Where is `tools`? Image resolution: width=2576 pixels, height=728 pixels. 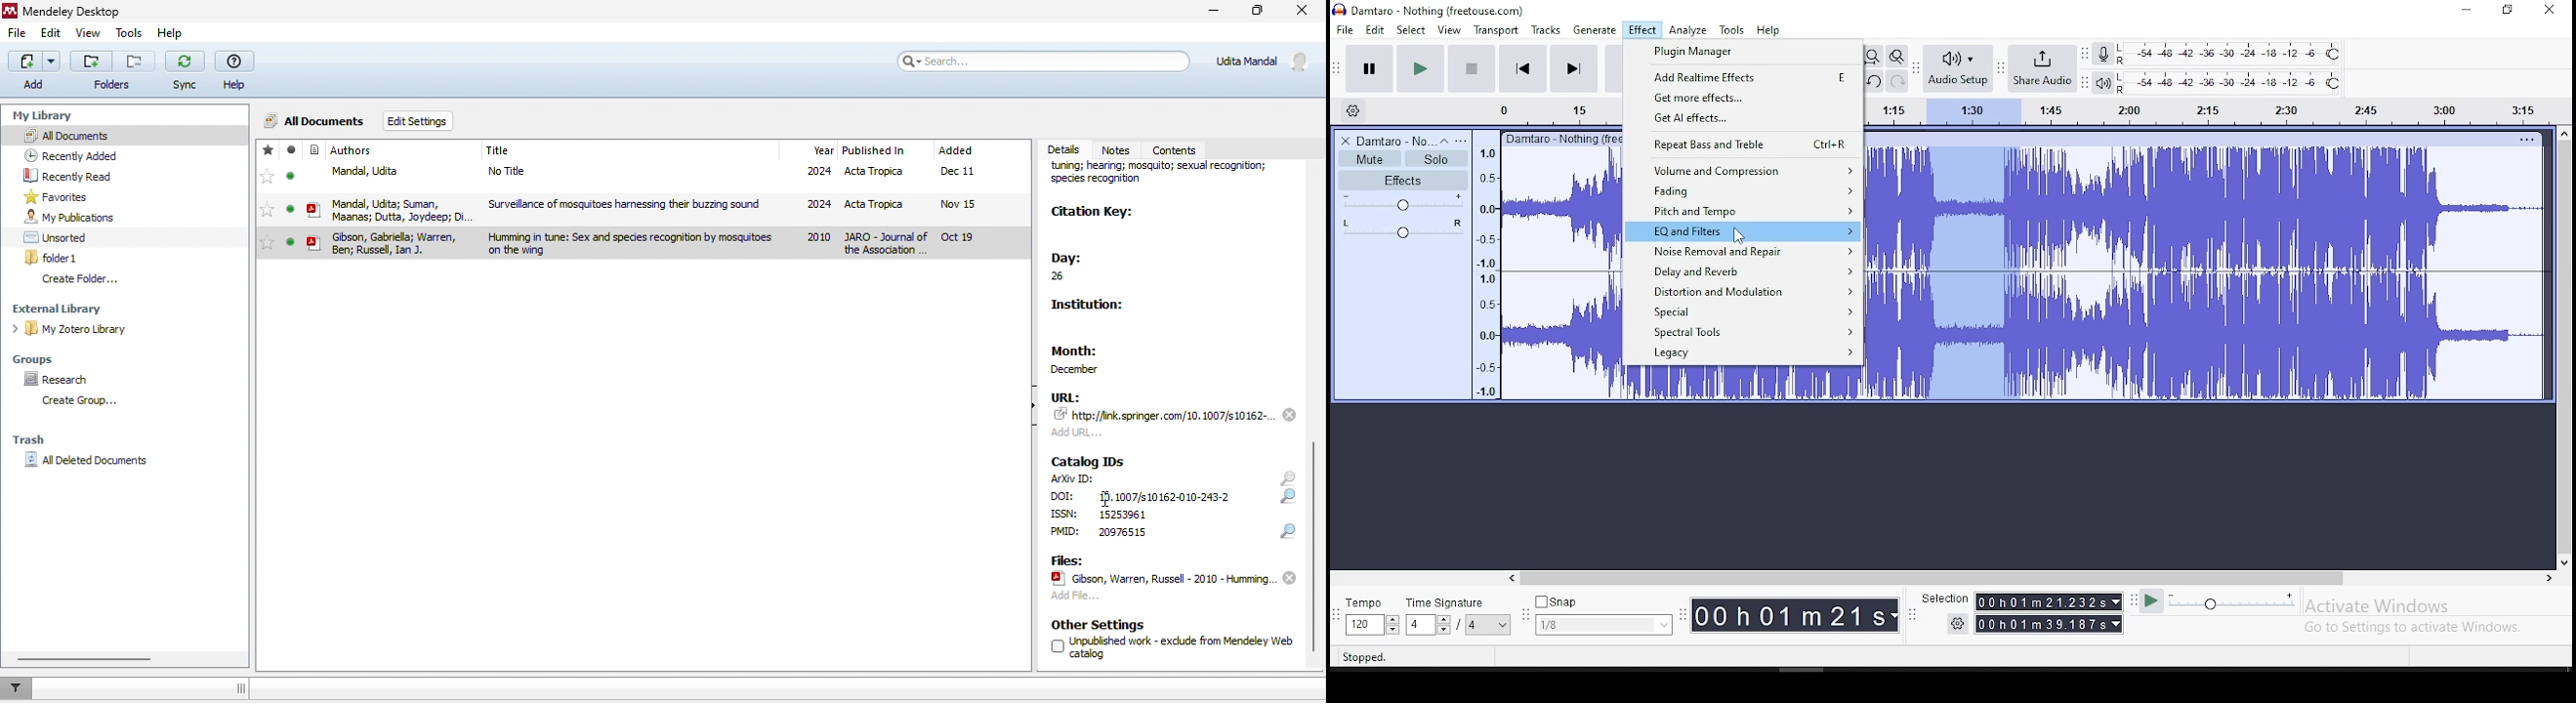 tools is located at coordinates (126, 35).